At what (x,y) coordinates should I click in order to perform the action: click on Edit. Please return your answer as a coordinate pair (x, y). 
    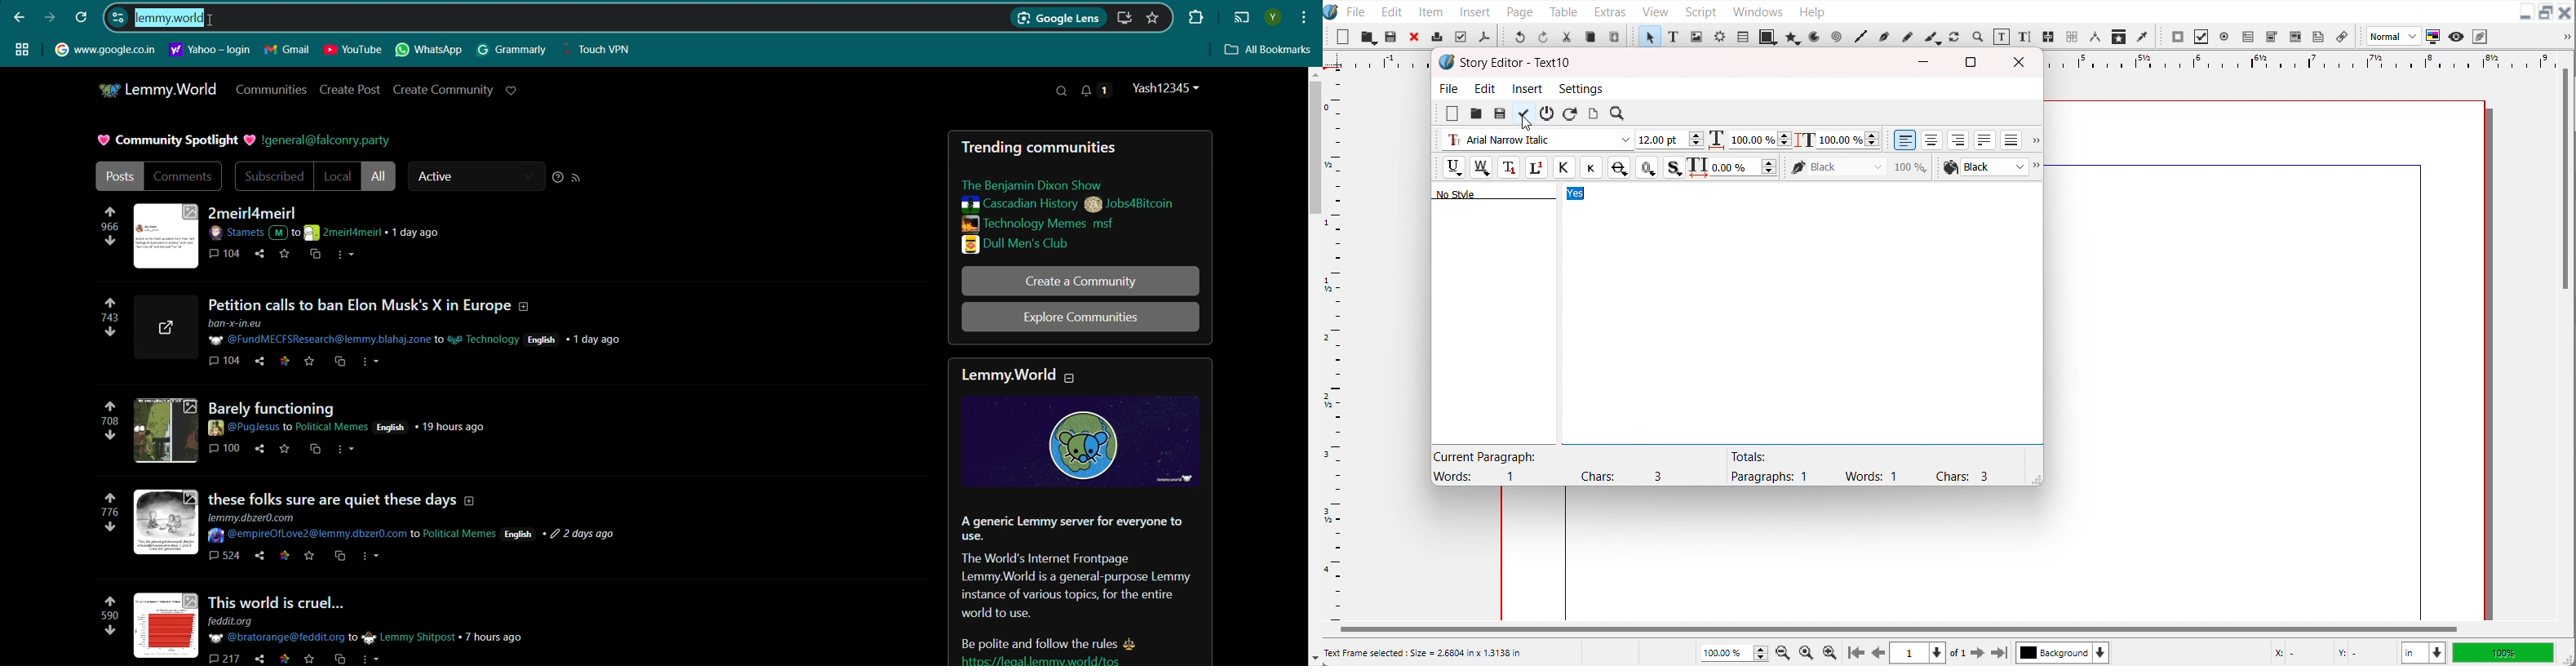
    Looking at the image, I should click on (1390, 11).